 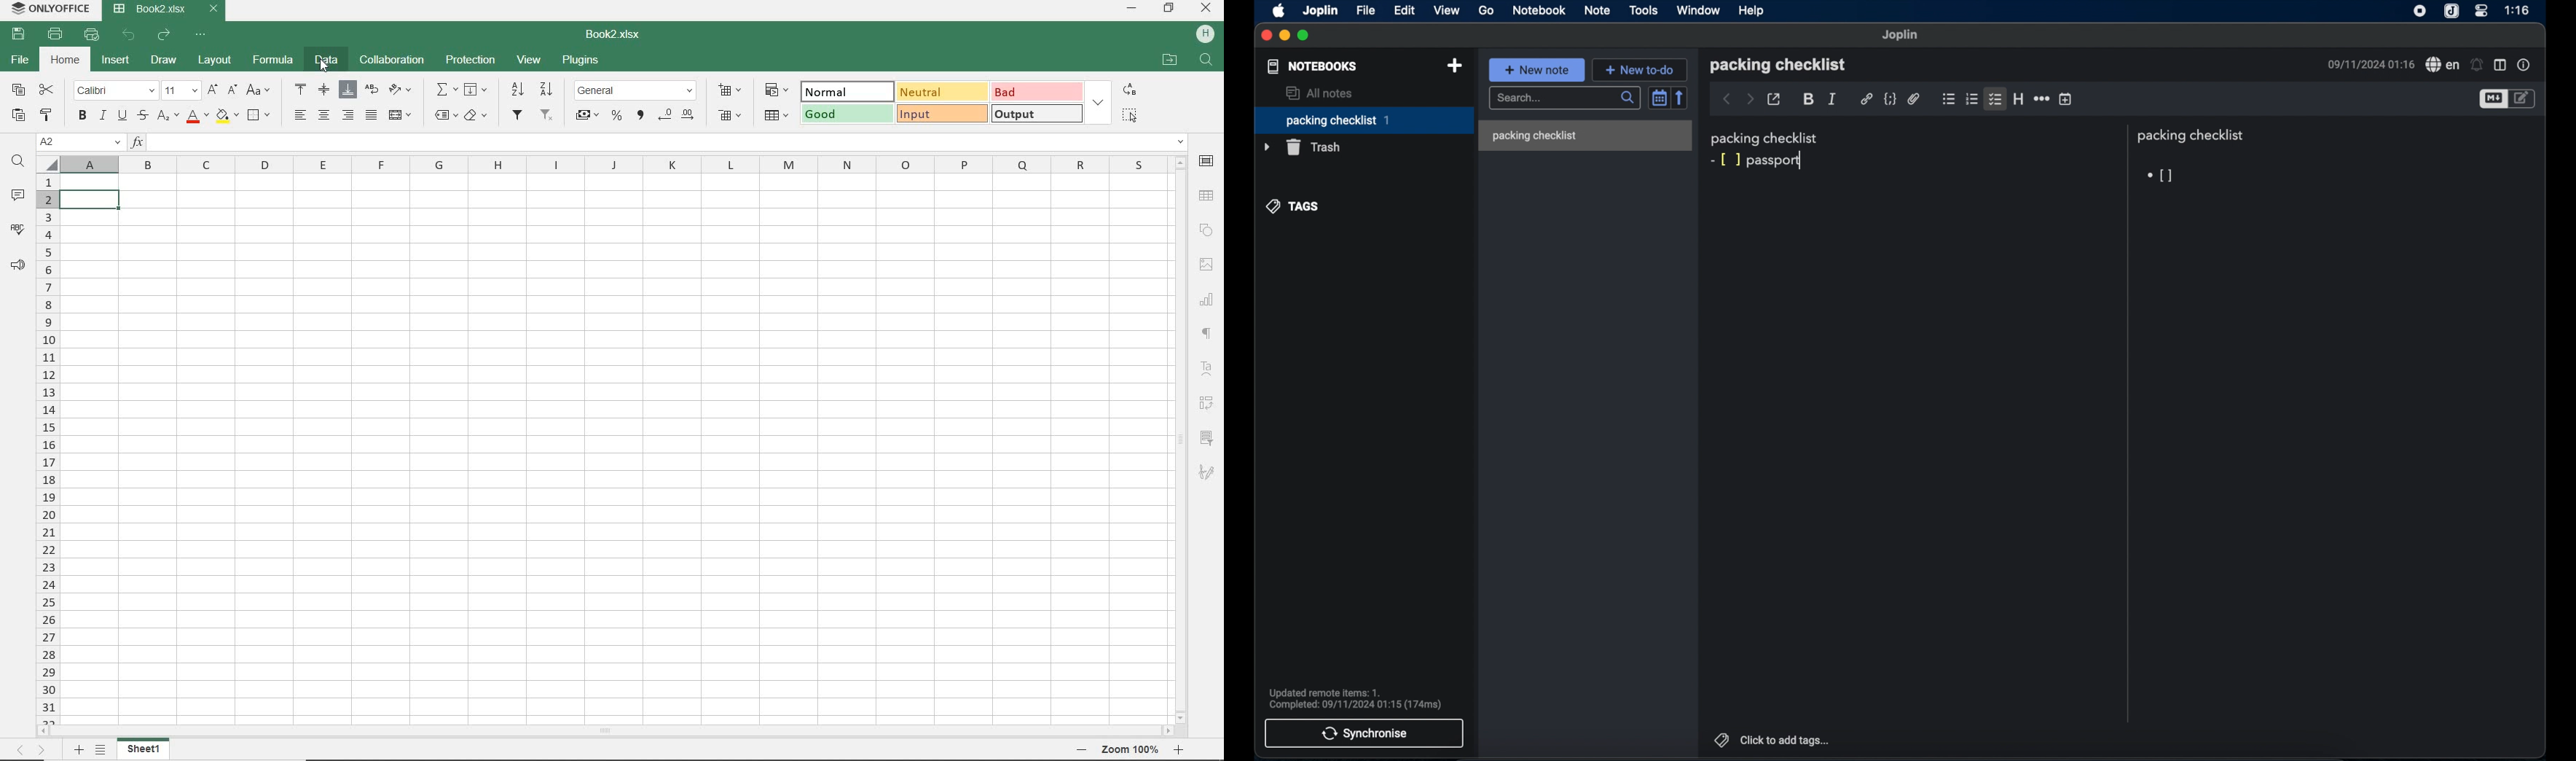 What do you see at coordinates (18, 229) in the screenshot?
I see `SPELL CHECKING` at bounding box center [18, 229].